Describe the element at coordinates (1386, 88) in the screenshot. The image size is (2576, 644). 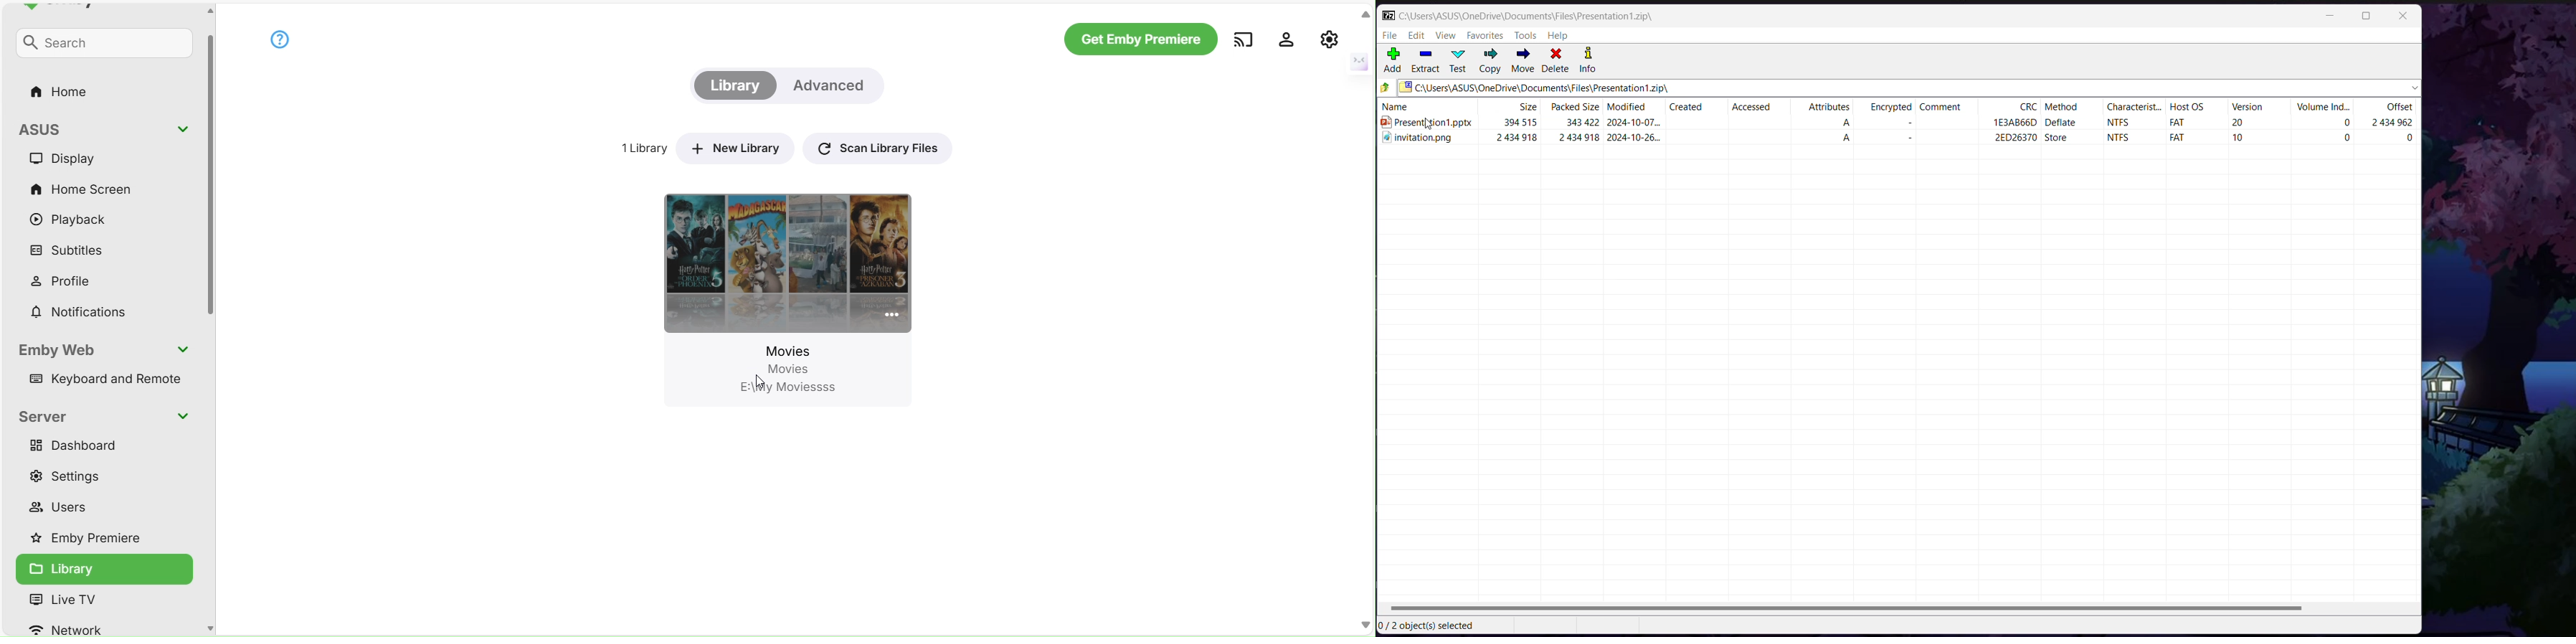
I see `Move Up one level` at that location.